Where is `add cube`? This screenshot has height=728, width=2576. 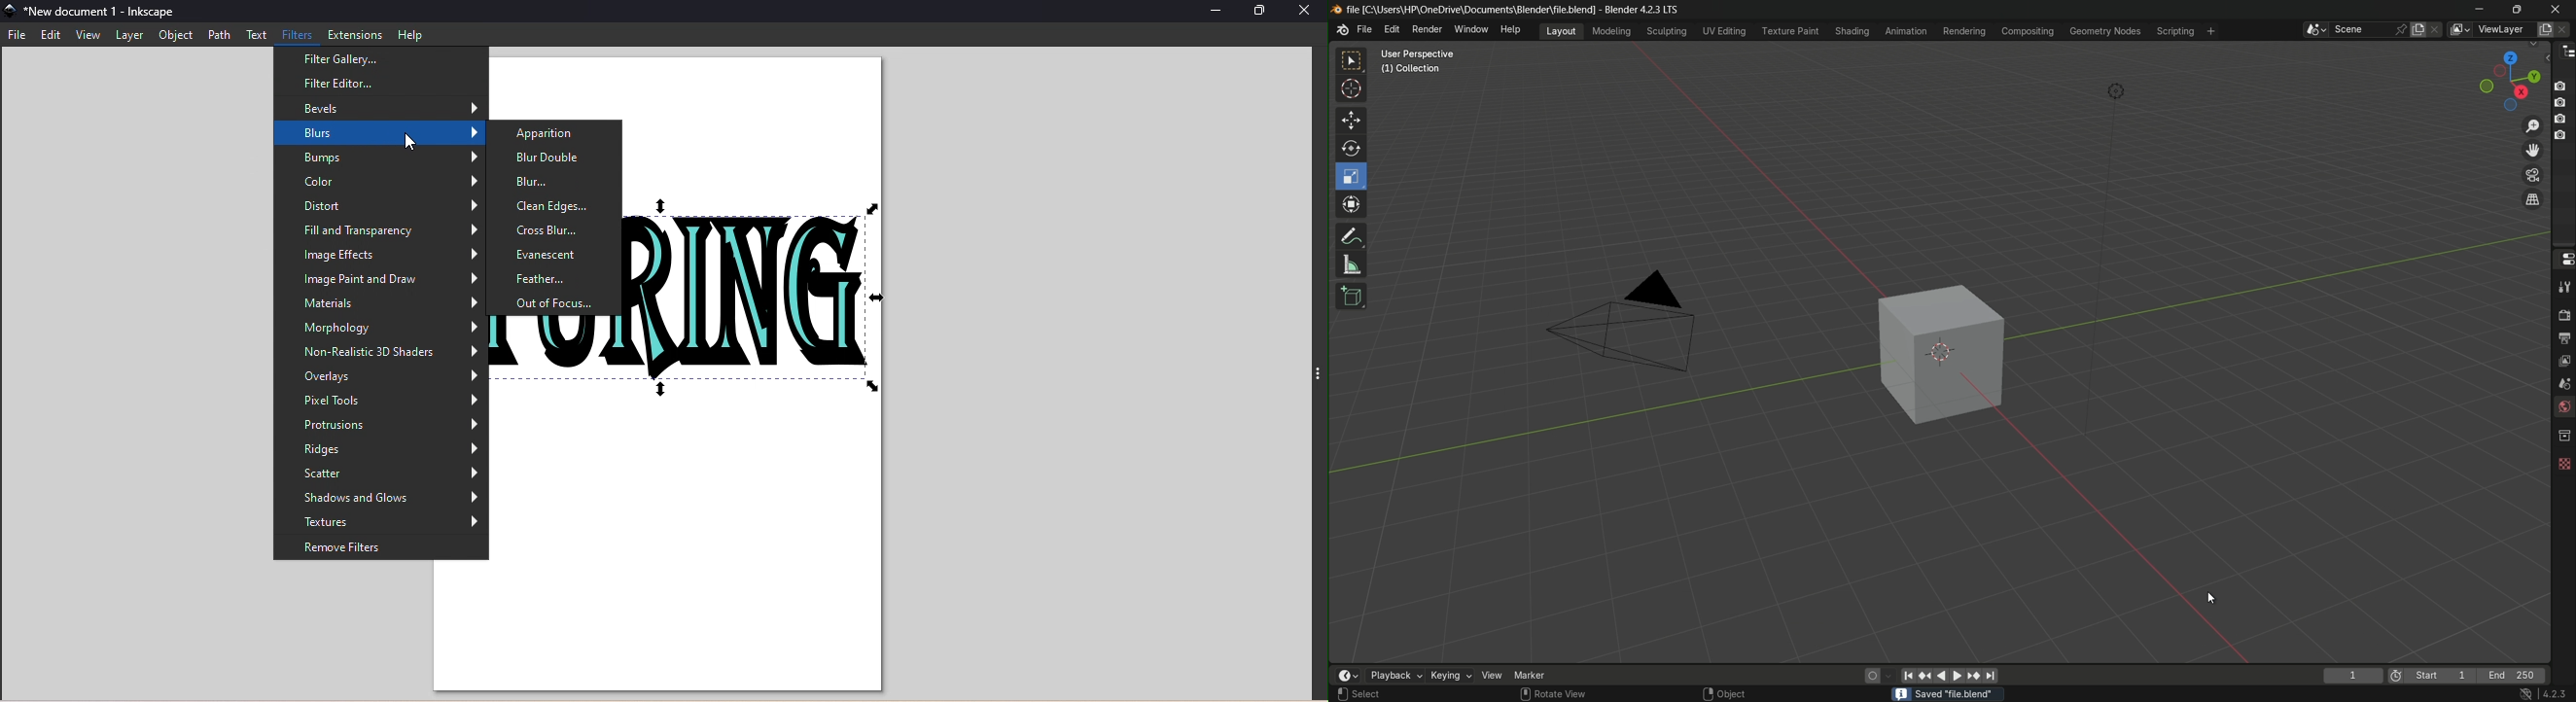 add cube is located at coordinates (1349, 297).